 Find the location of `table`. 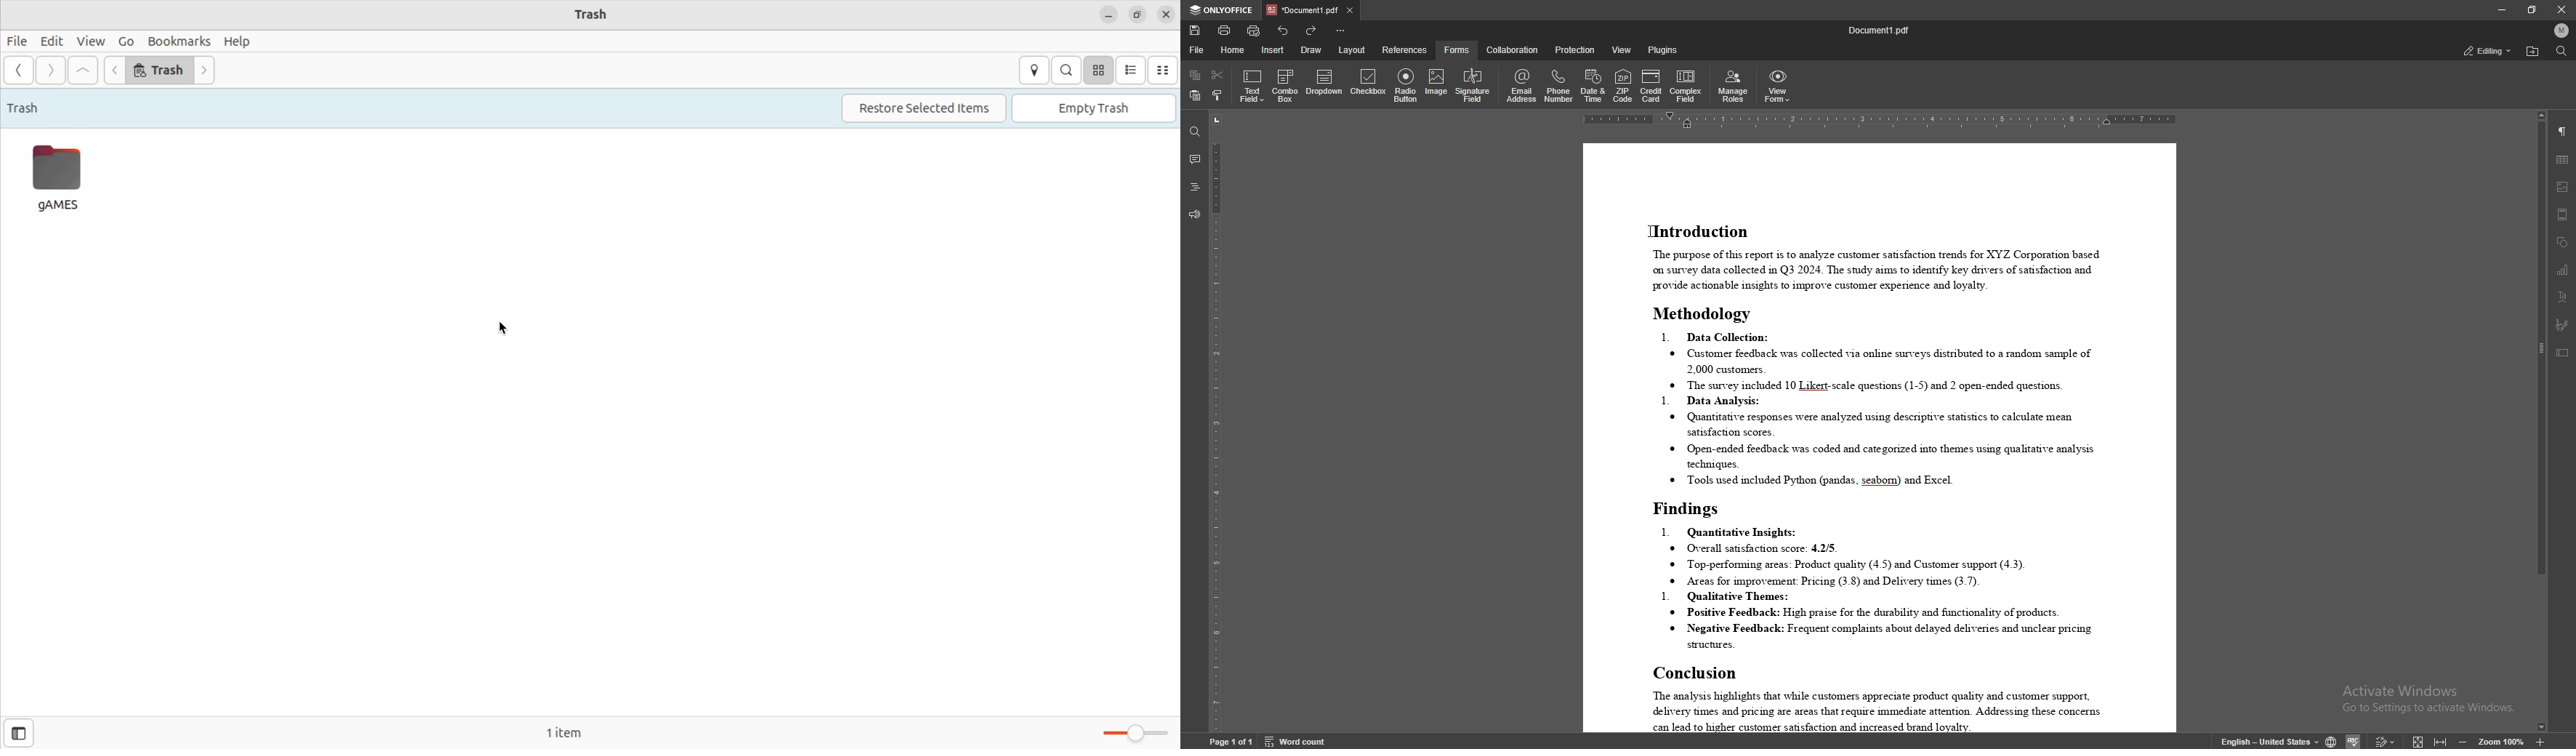

table is located at coordinates (2562, 160).